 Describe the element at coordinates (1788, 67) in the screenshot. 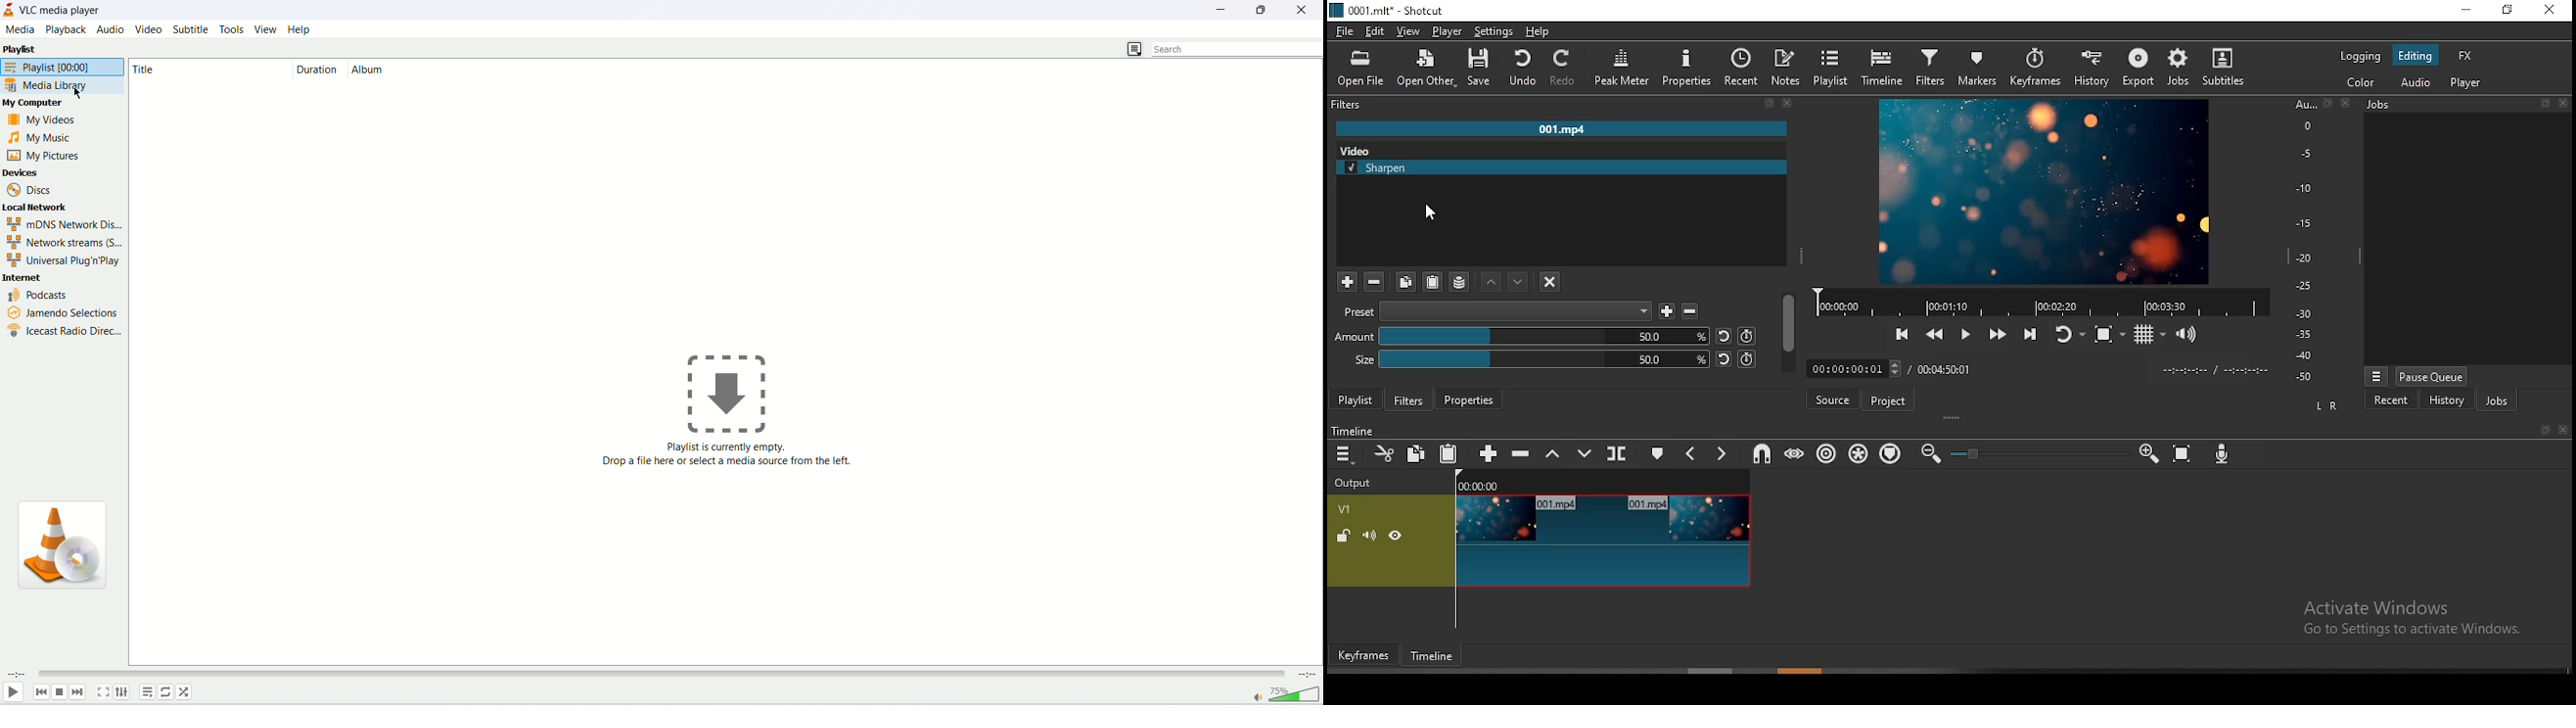

I see `notes` at that location.